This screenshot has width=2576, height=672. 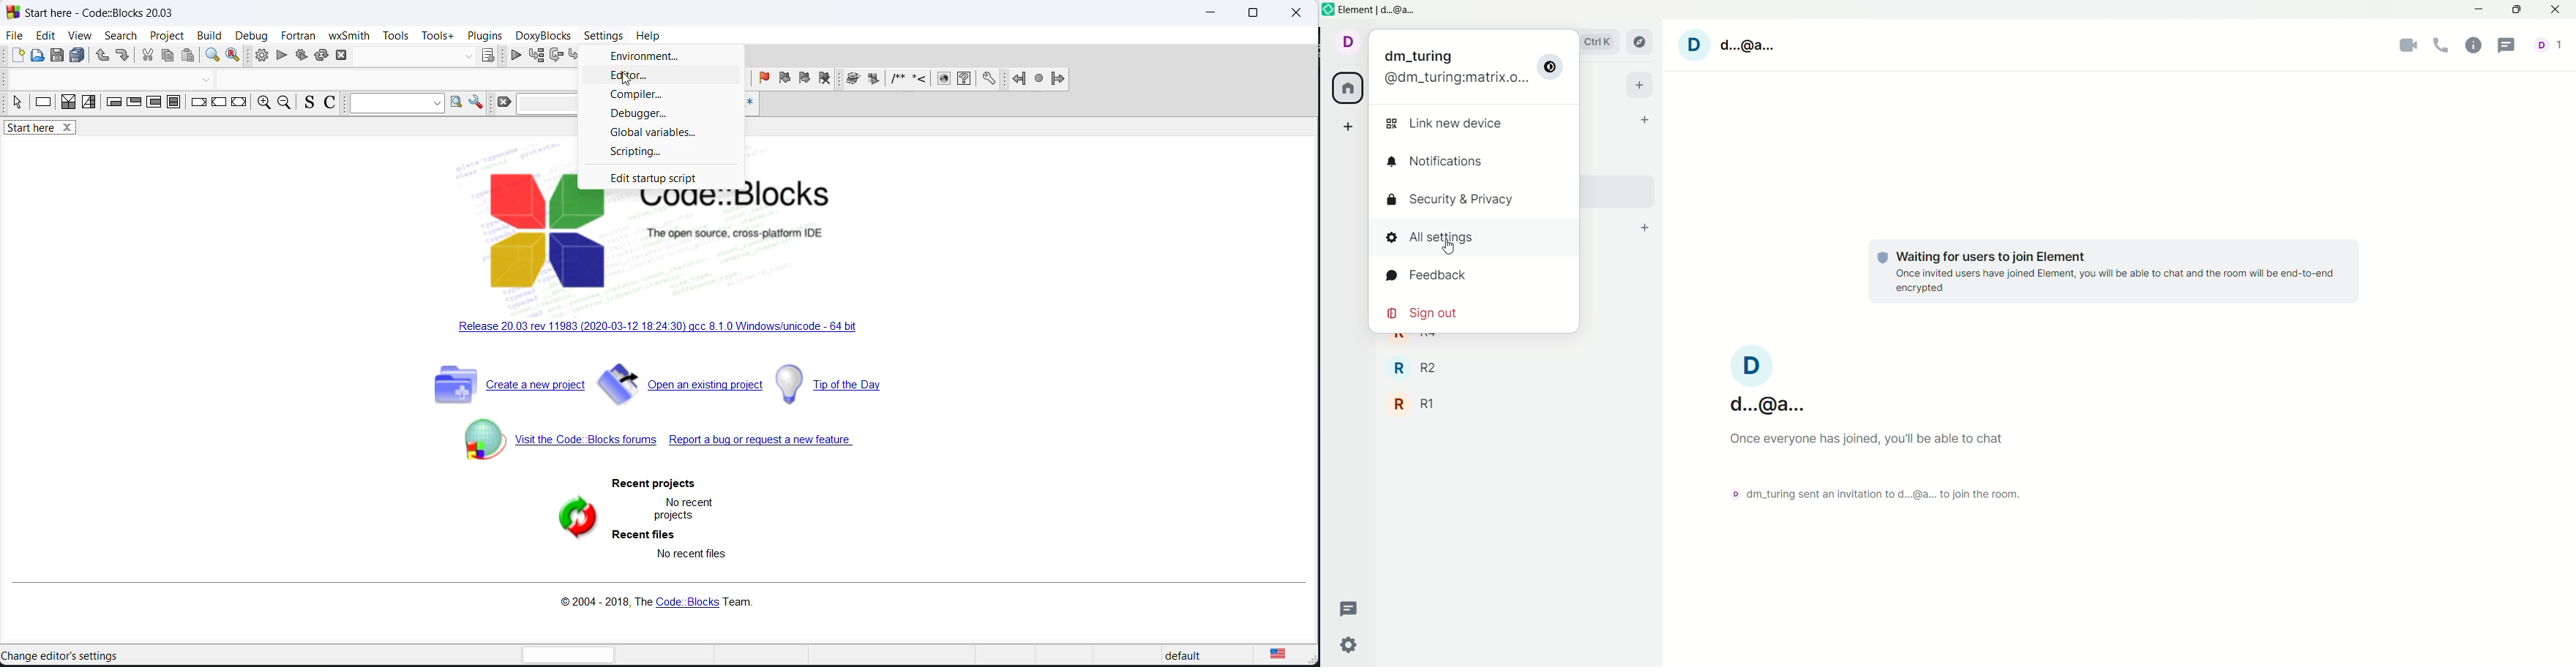 I want to click on element|d..@a.., so click(x=1392, y=11).